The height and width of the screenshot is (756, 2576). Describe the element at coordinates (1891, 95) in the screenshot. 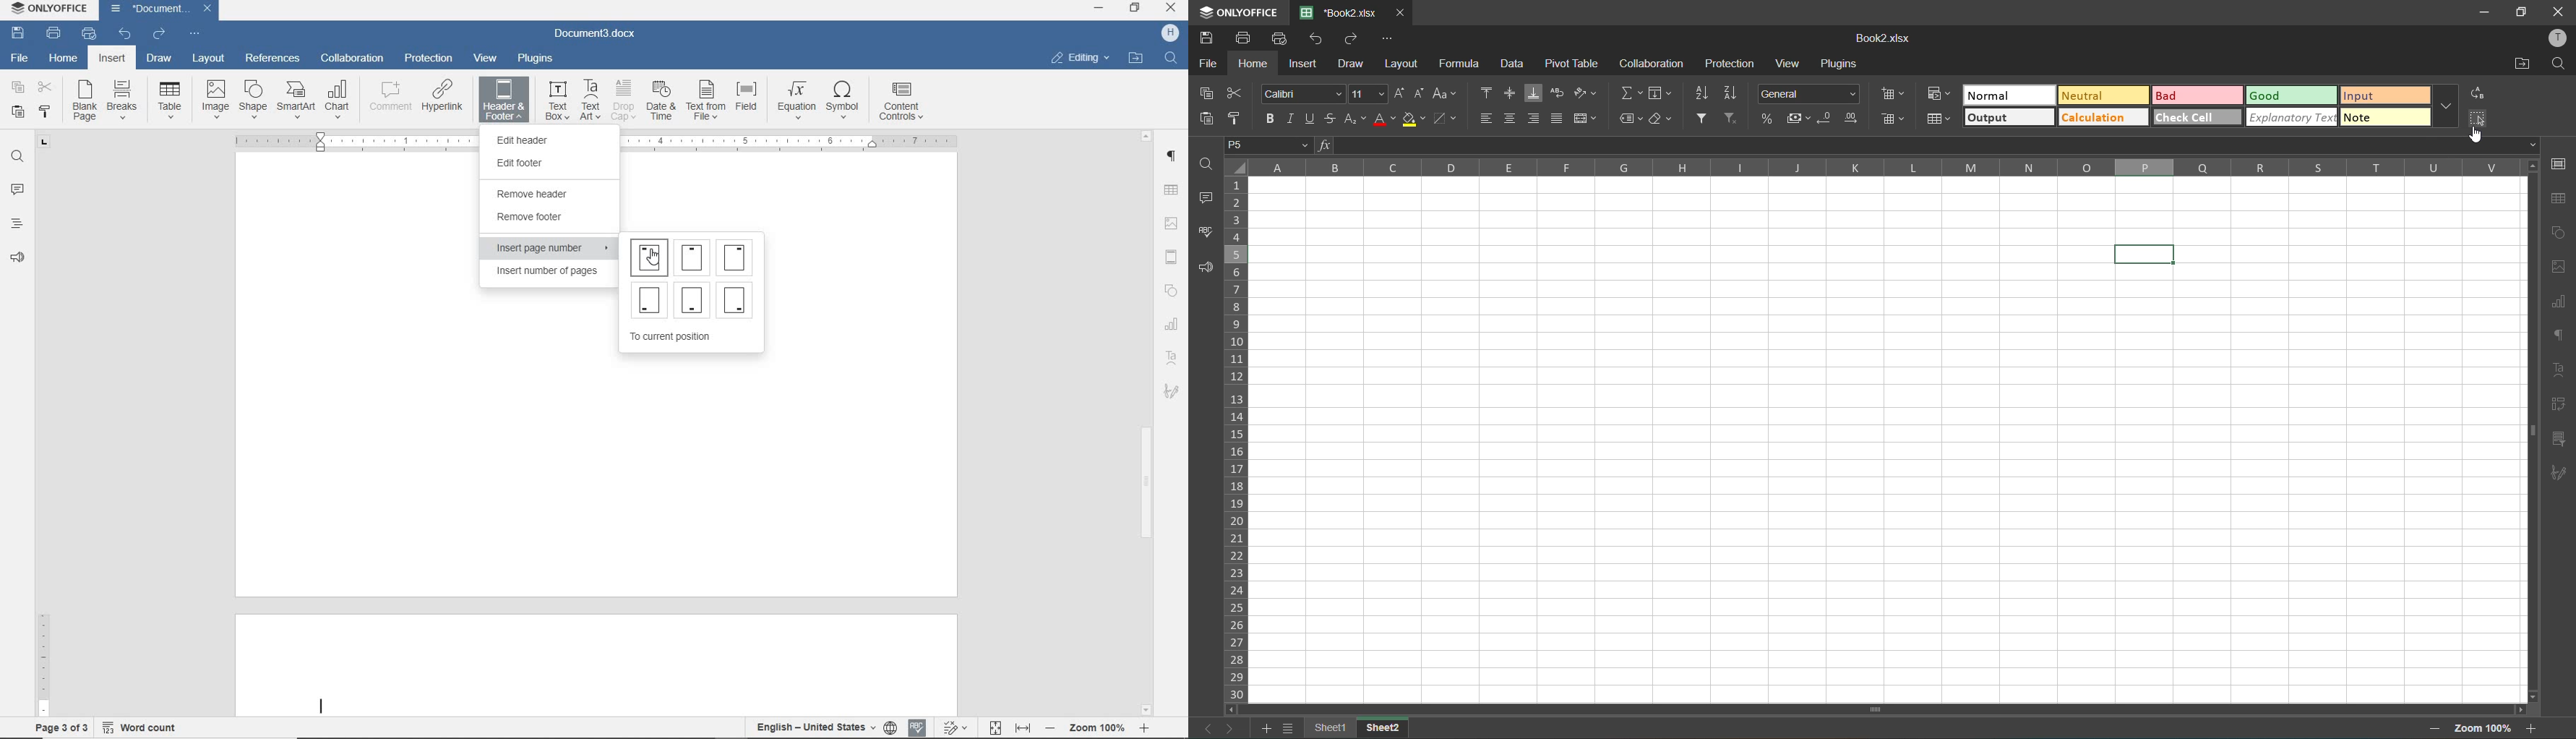

I see `insert cells` at that location.